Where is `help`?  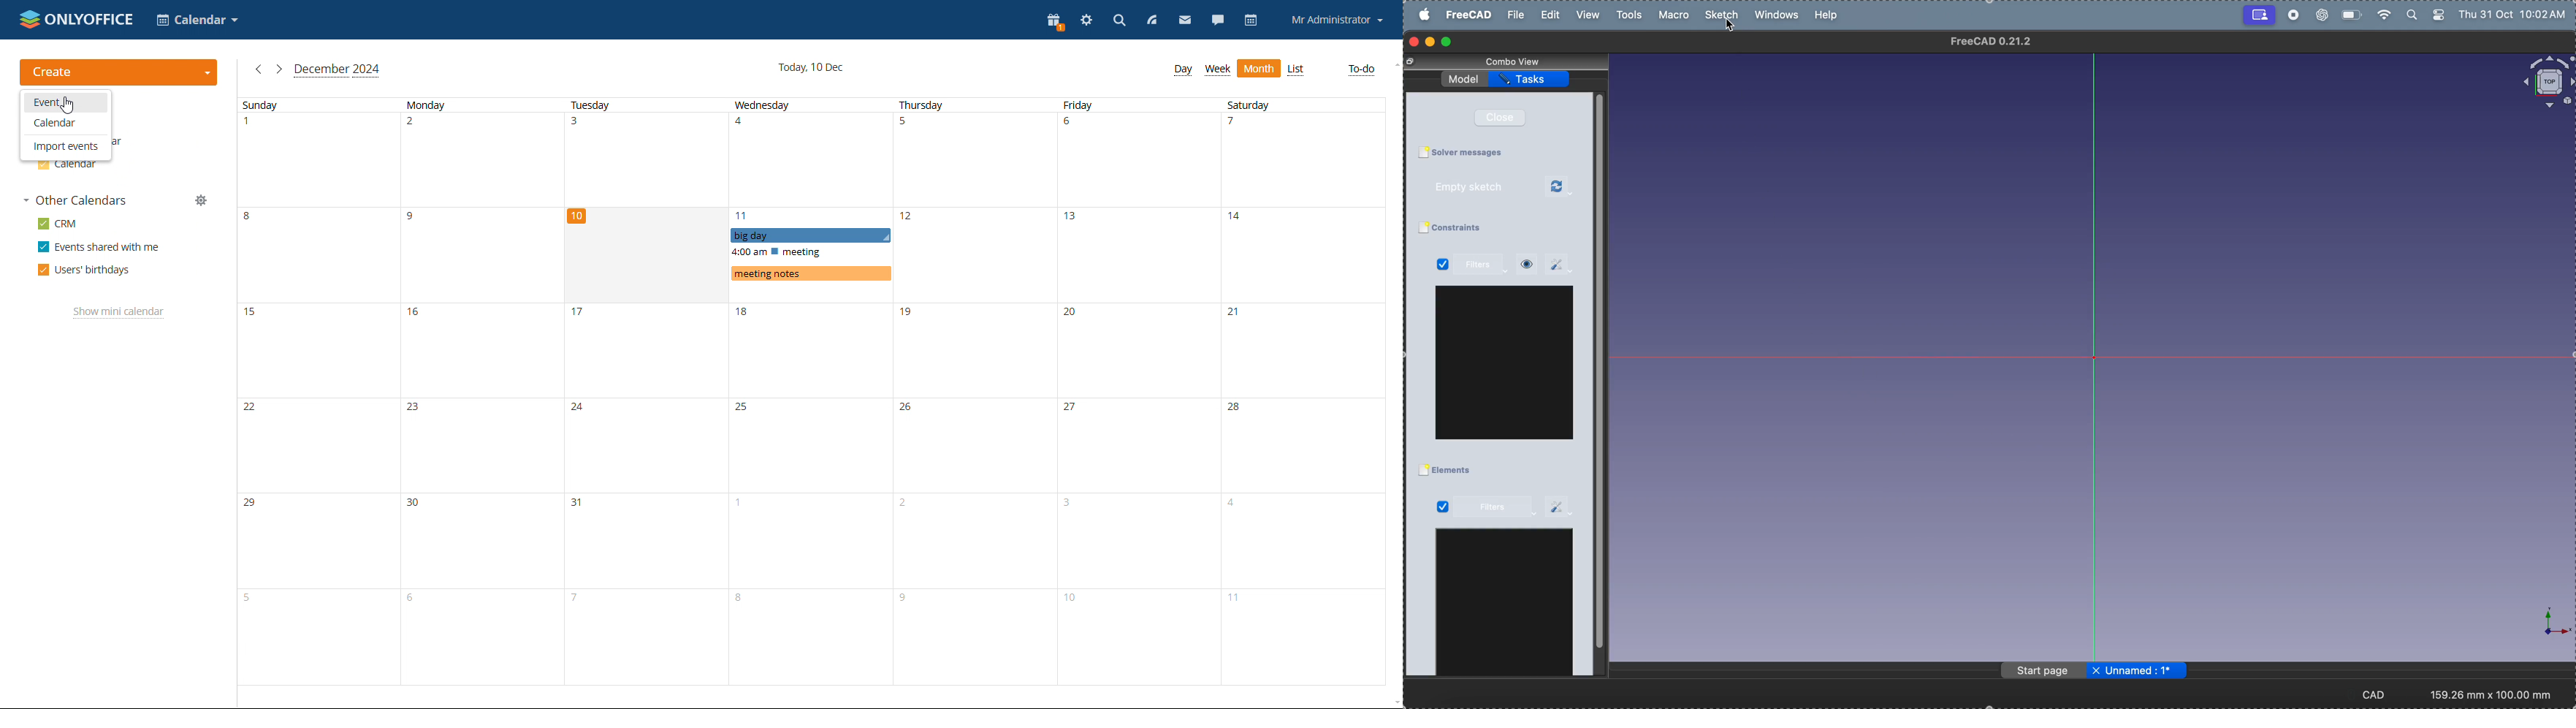 help is located at coordinates (1827, 14).